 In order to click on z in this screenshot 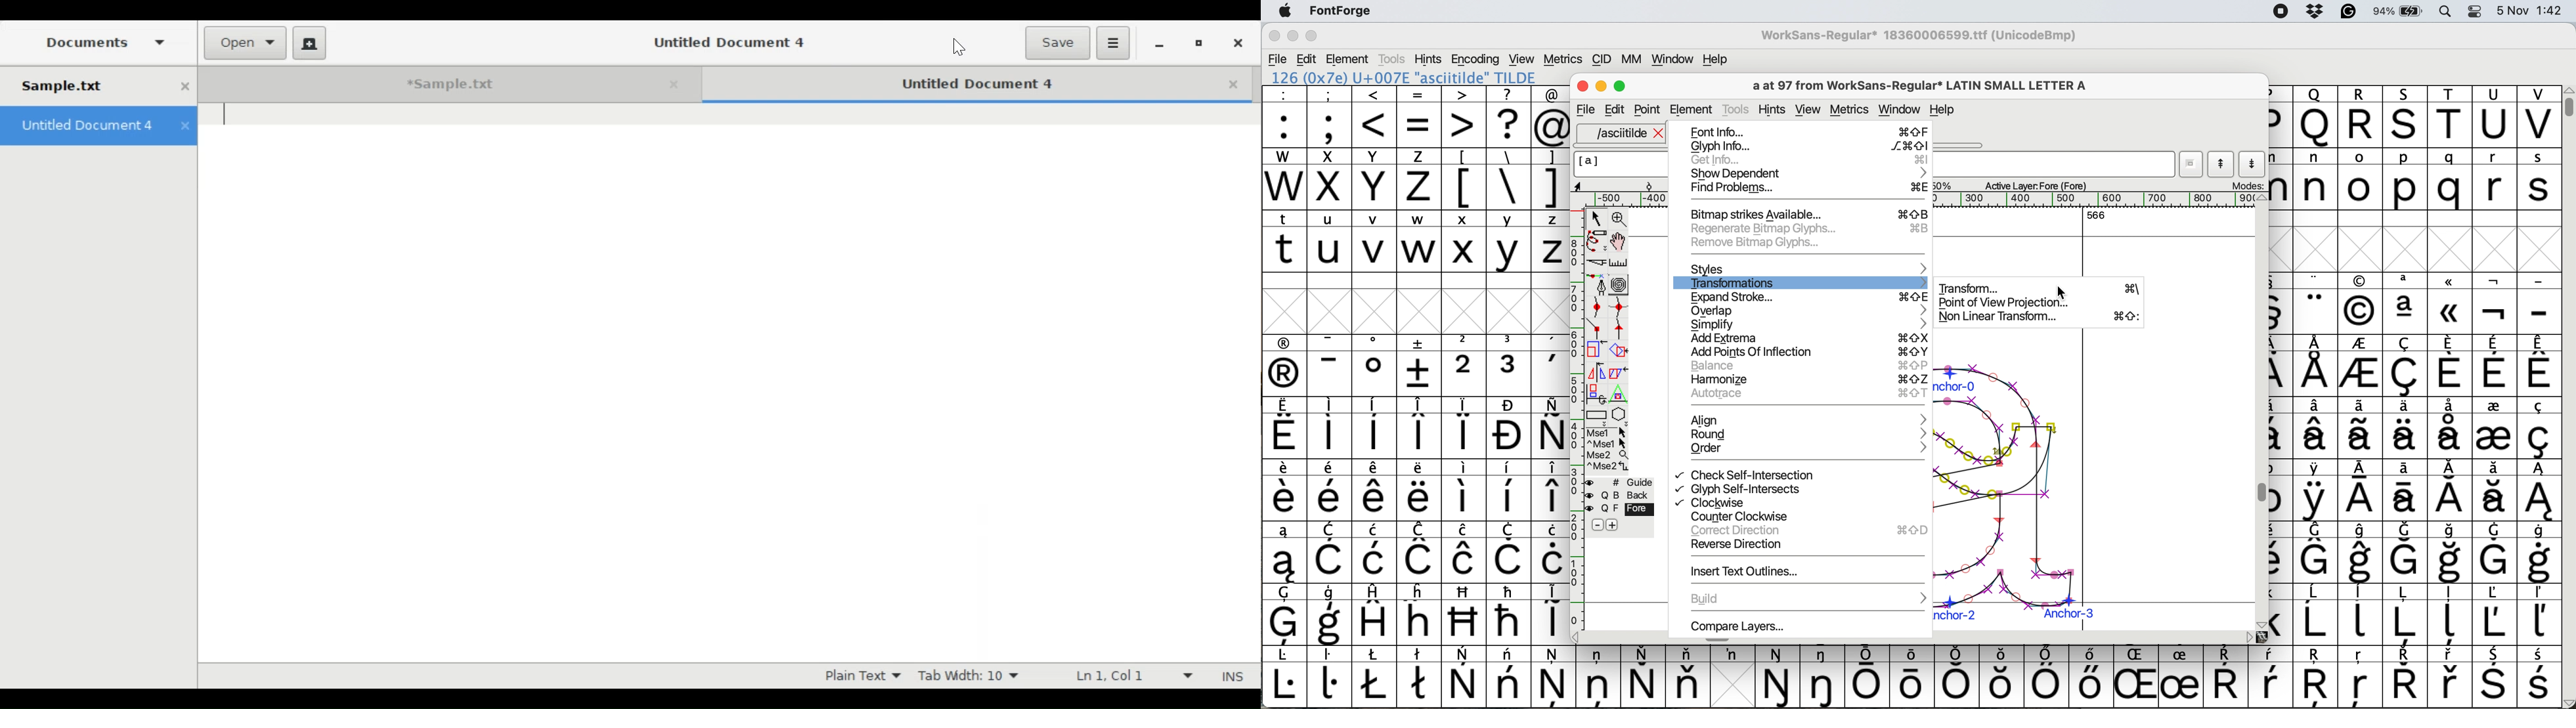, I will do `click(1419, 178)`.